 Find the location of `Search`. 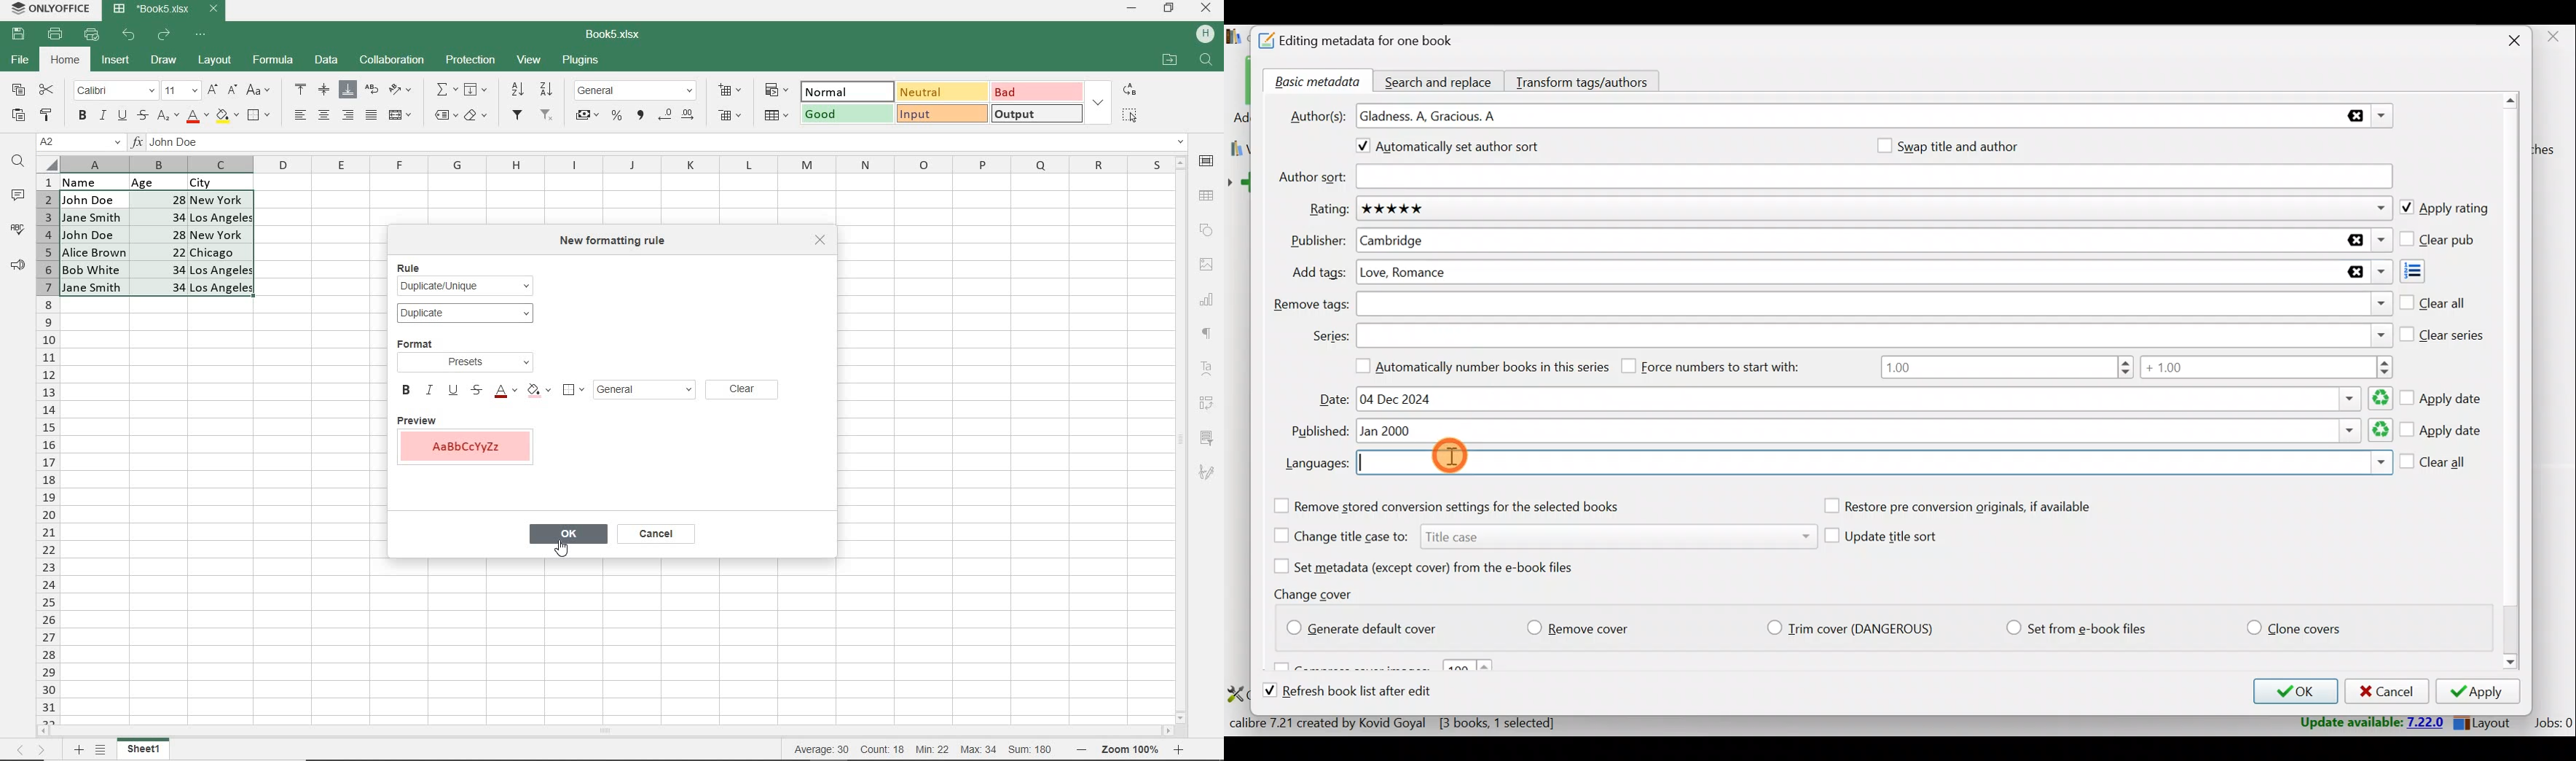

Search is located at coordinates (1206, 61).